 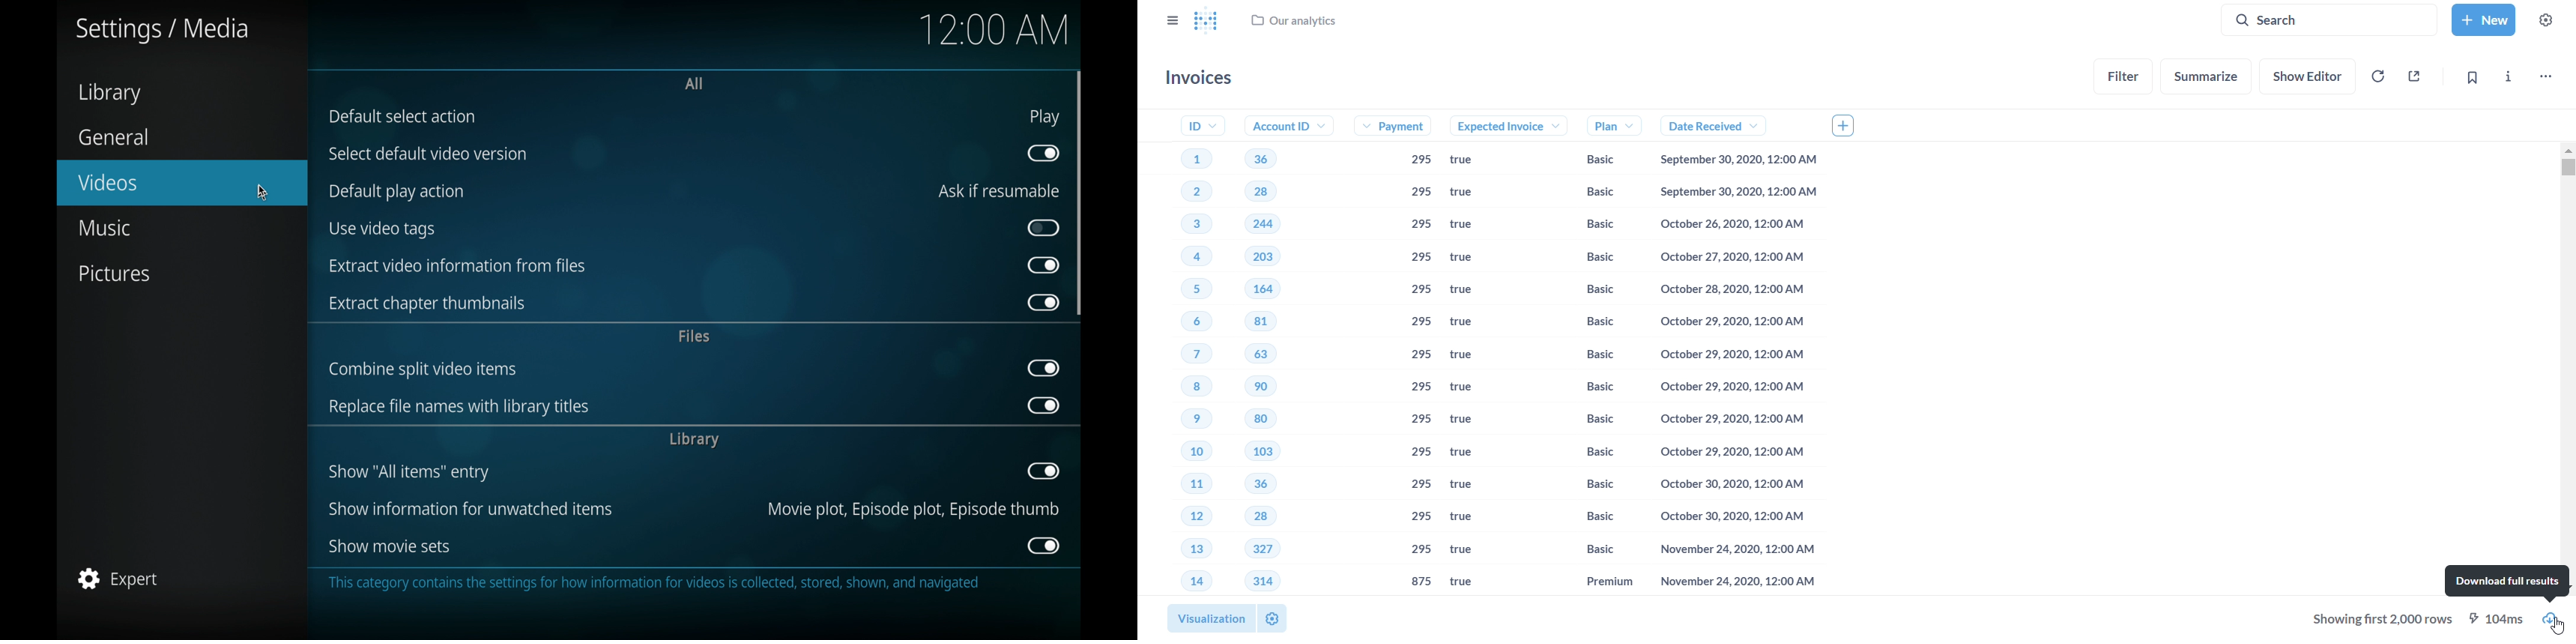 What do you see at coordinates (2545, 74) in the screenshot?
I see `more options` at bounding box center [2545, 74].